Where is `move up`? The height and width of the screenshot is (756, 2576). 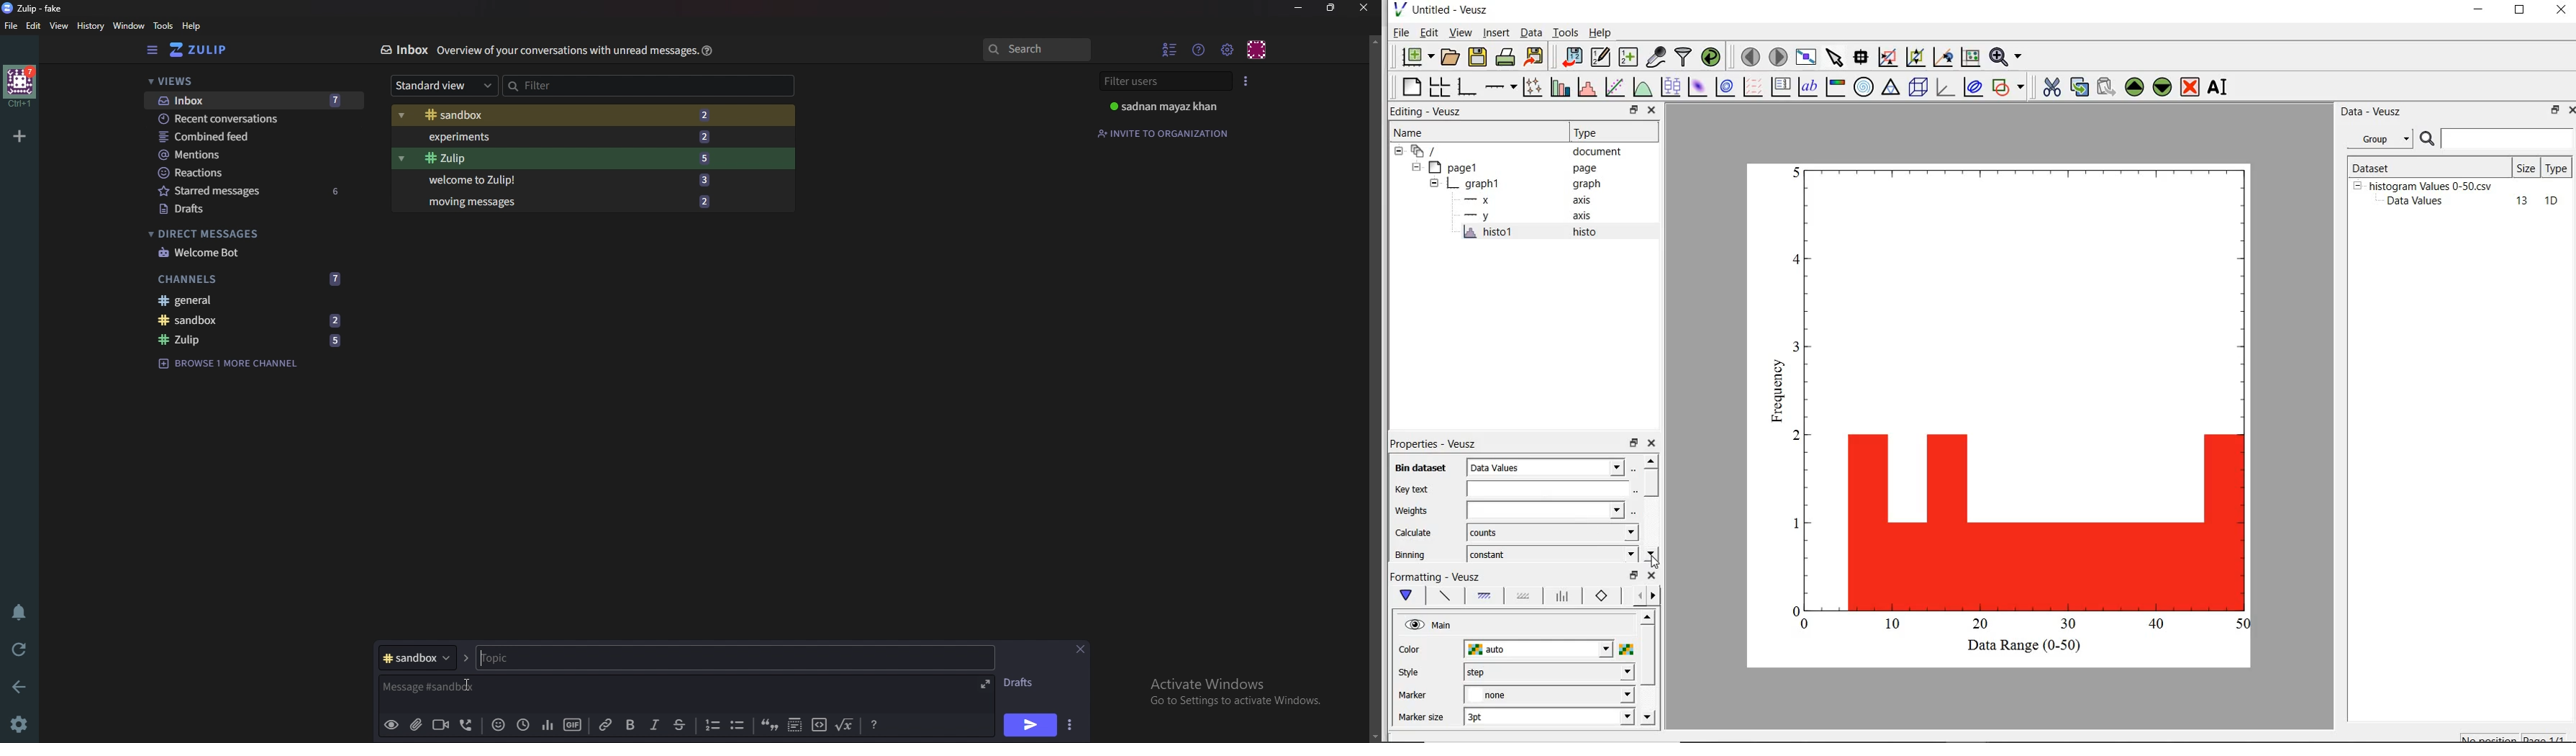 move up is located at coordinates (1650, 460).